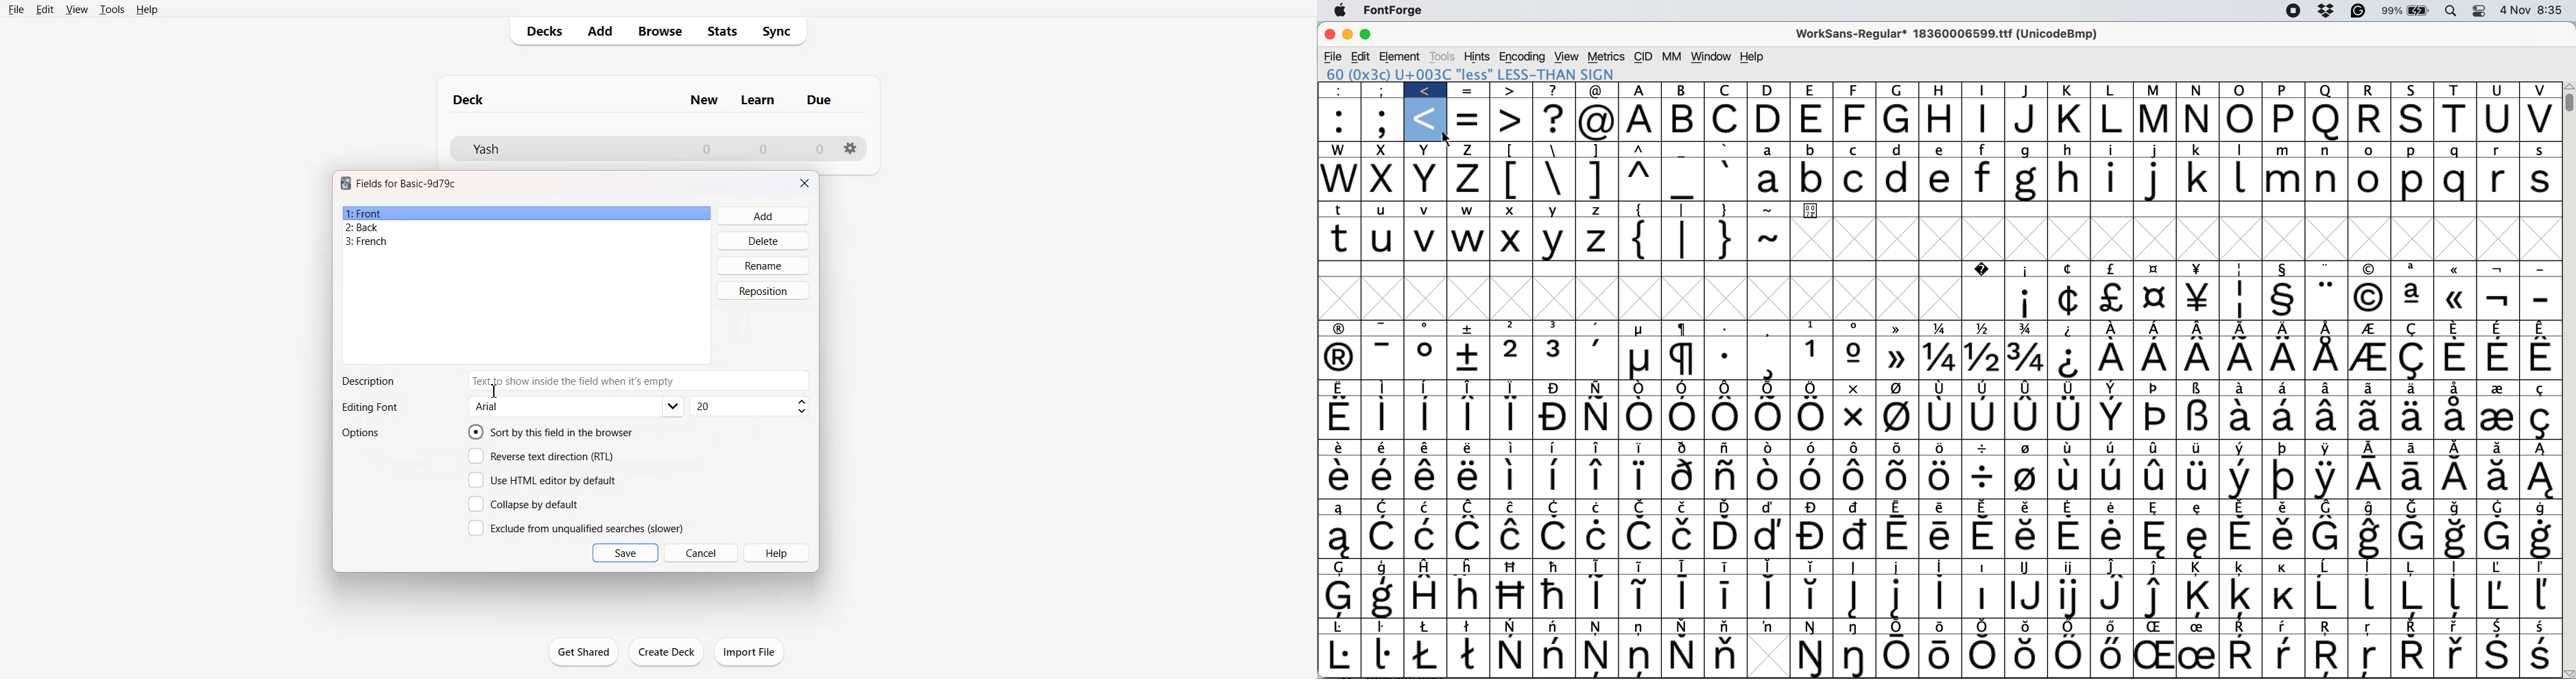  Describe the element at coordinates (1556, 90) in the screenshot. I see `?` at that location.